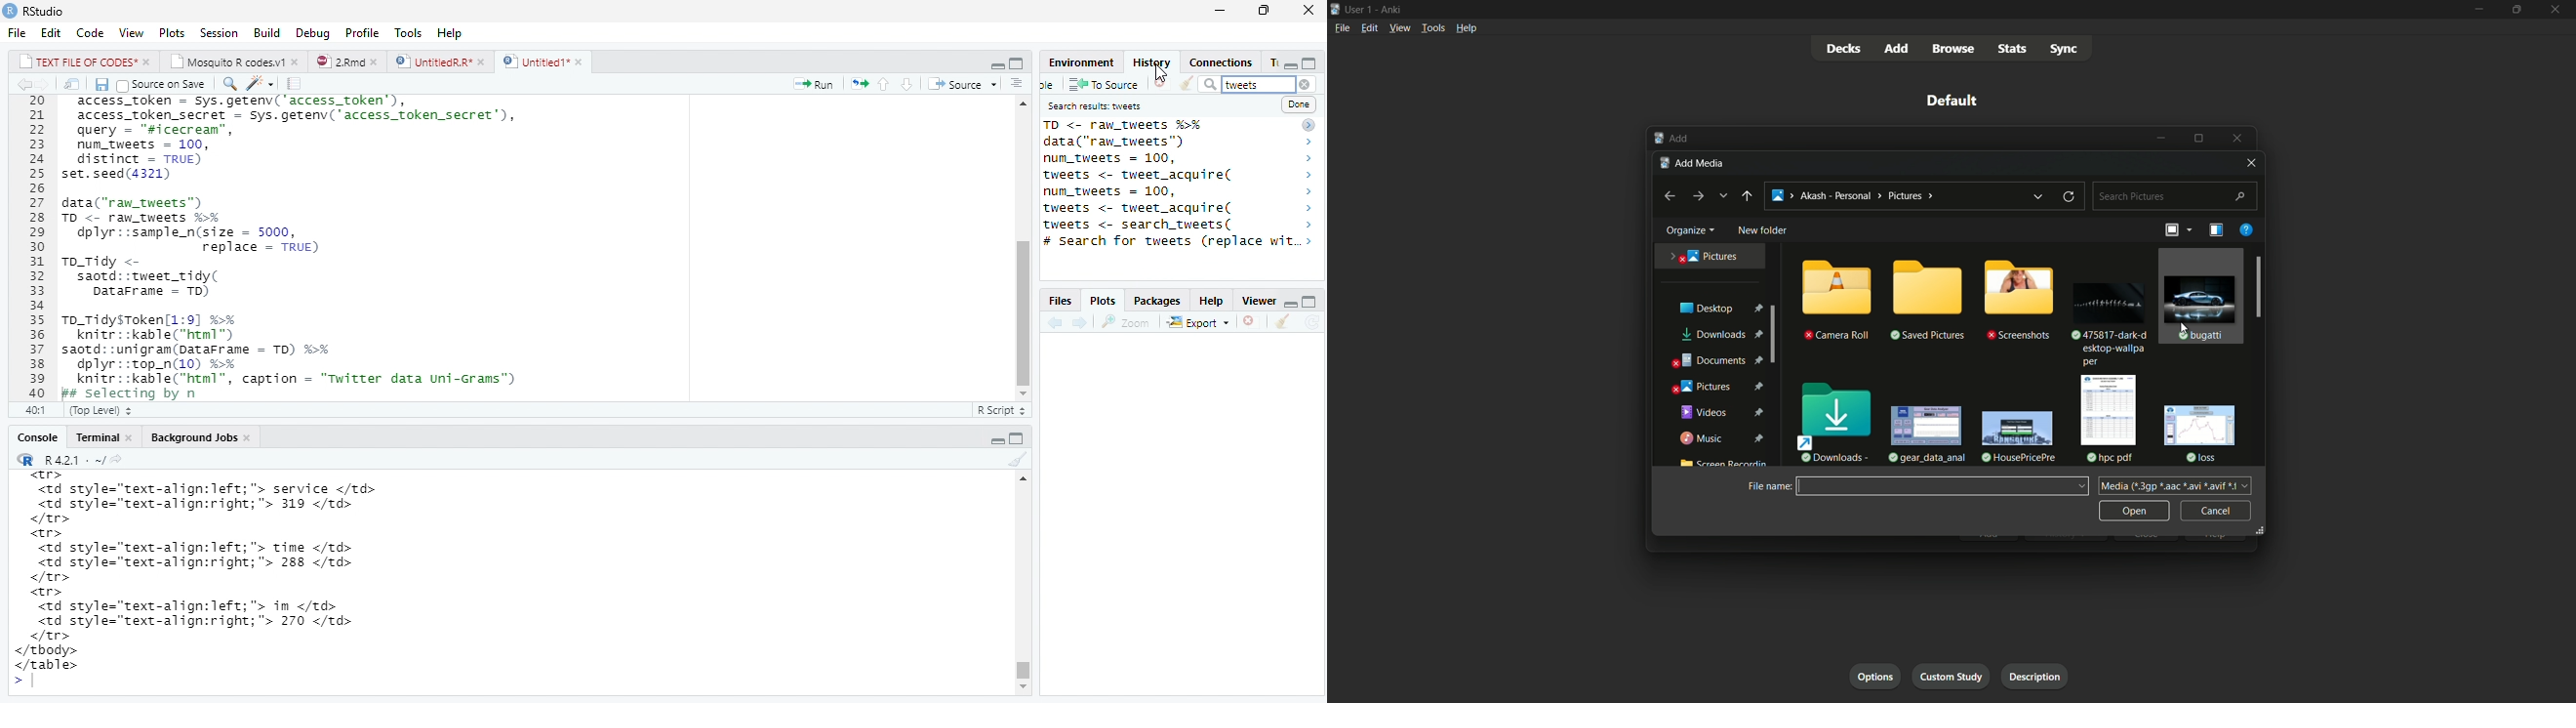  What do you see at coordinates (77, 458) in the screenshot?
I see `“R R421: ~/` at bounding box center [77, 458].